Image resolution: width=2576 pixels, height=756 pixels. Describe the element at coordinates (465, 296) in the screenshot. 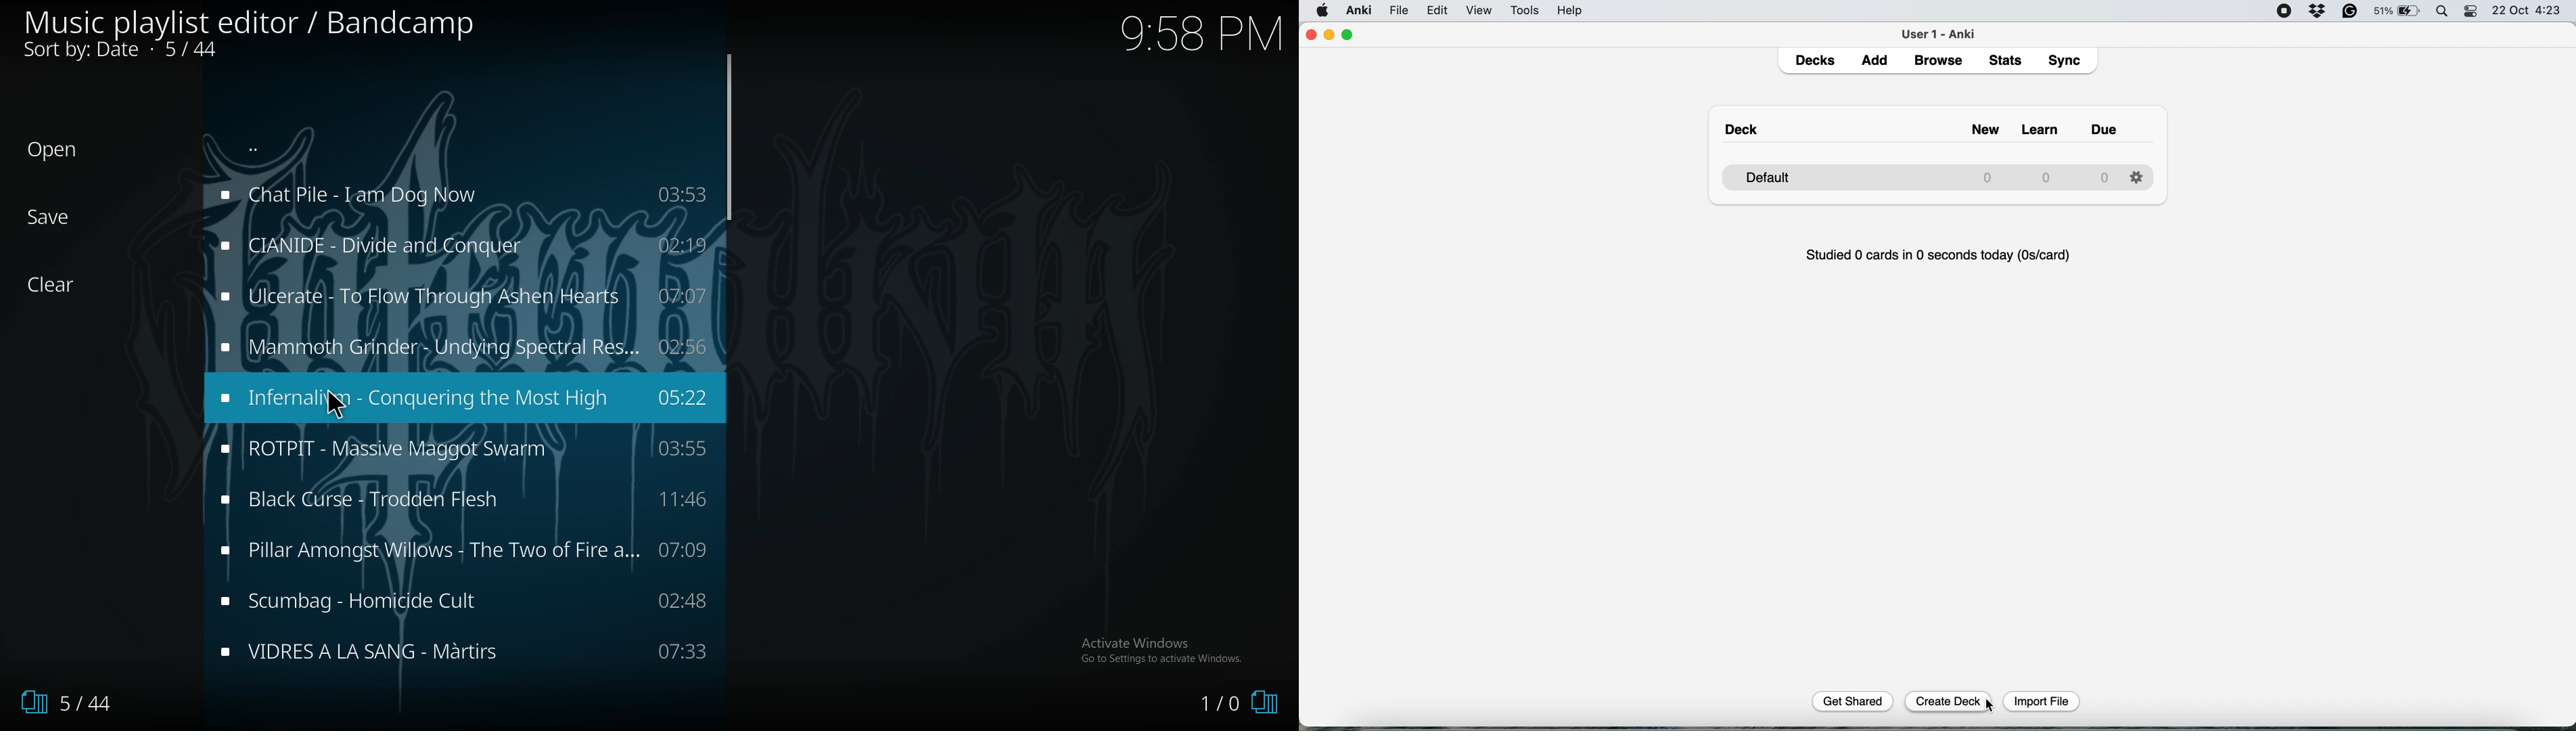

I see `music` at that location.